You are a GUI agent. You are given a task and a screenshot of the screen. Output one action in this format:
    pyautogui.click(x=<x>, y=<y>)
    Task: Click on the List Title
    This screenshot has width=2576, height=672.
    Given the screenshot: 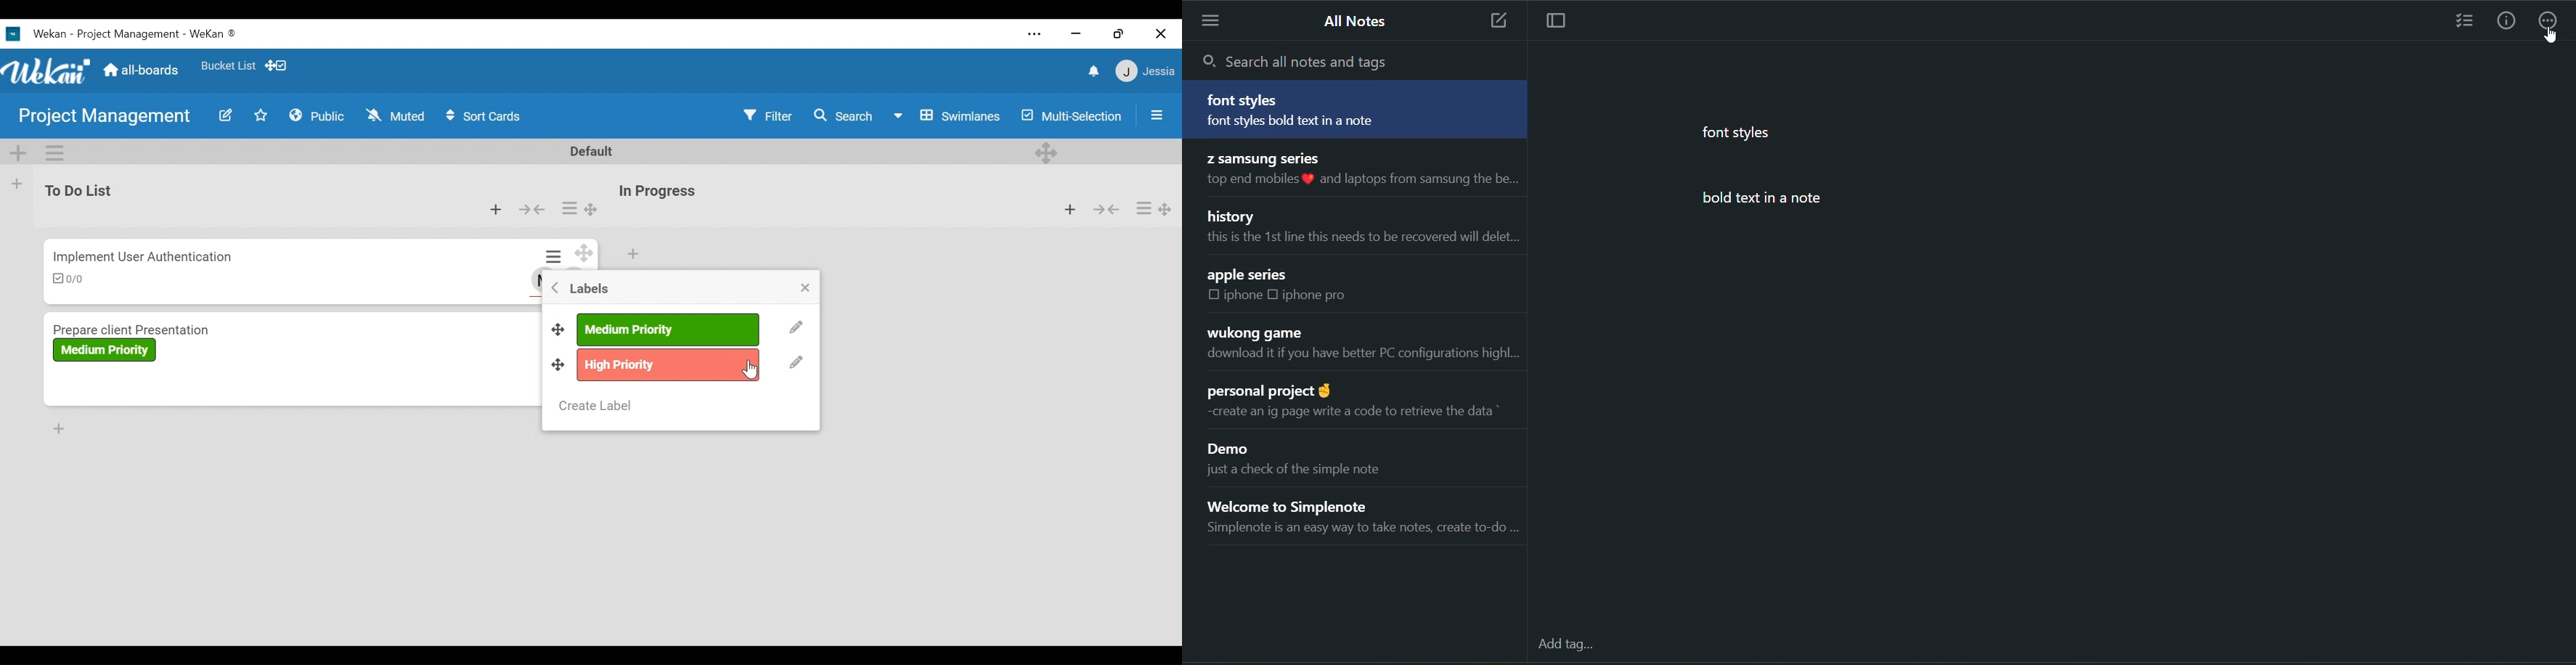 What is the action you would take?
    pyautogui.click(x=656, y=192)
    